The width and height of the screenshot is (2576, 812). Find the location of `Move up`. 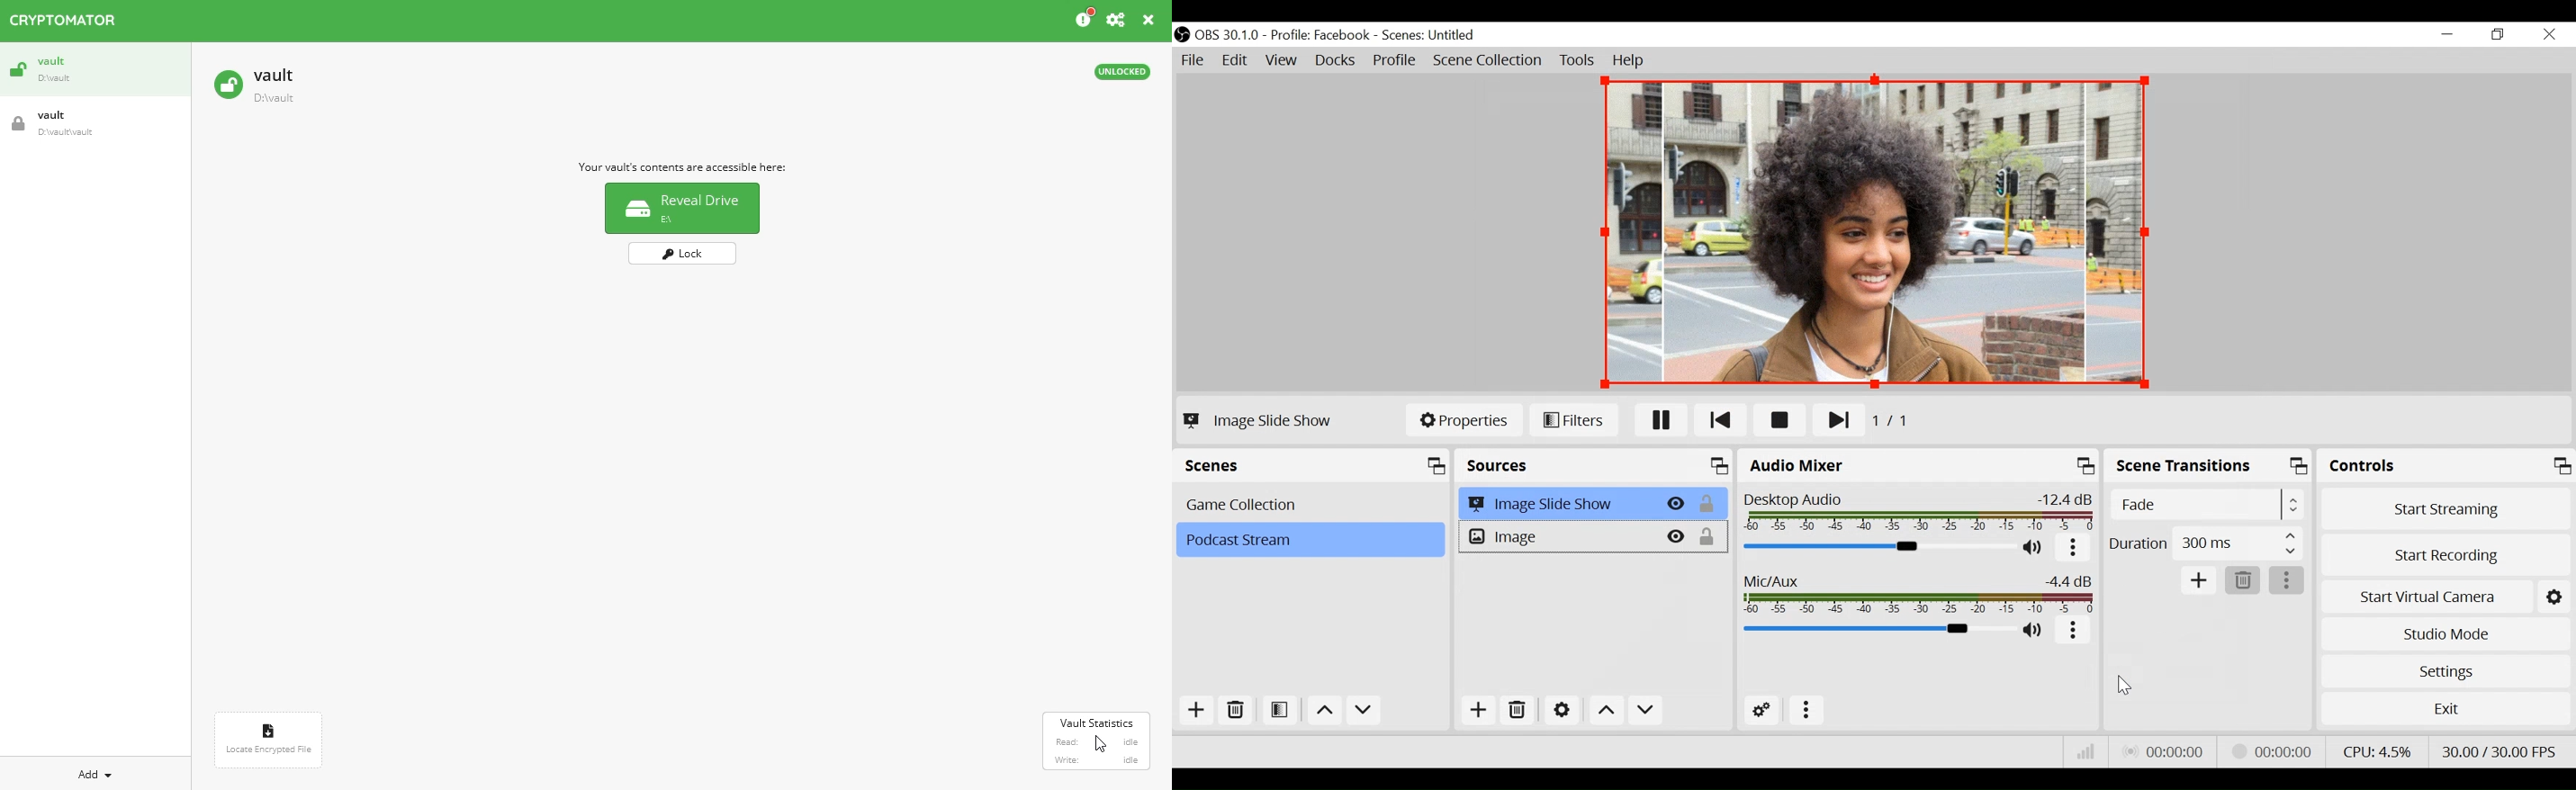

Move up is located at coordinates (1327, 712).